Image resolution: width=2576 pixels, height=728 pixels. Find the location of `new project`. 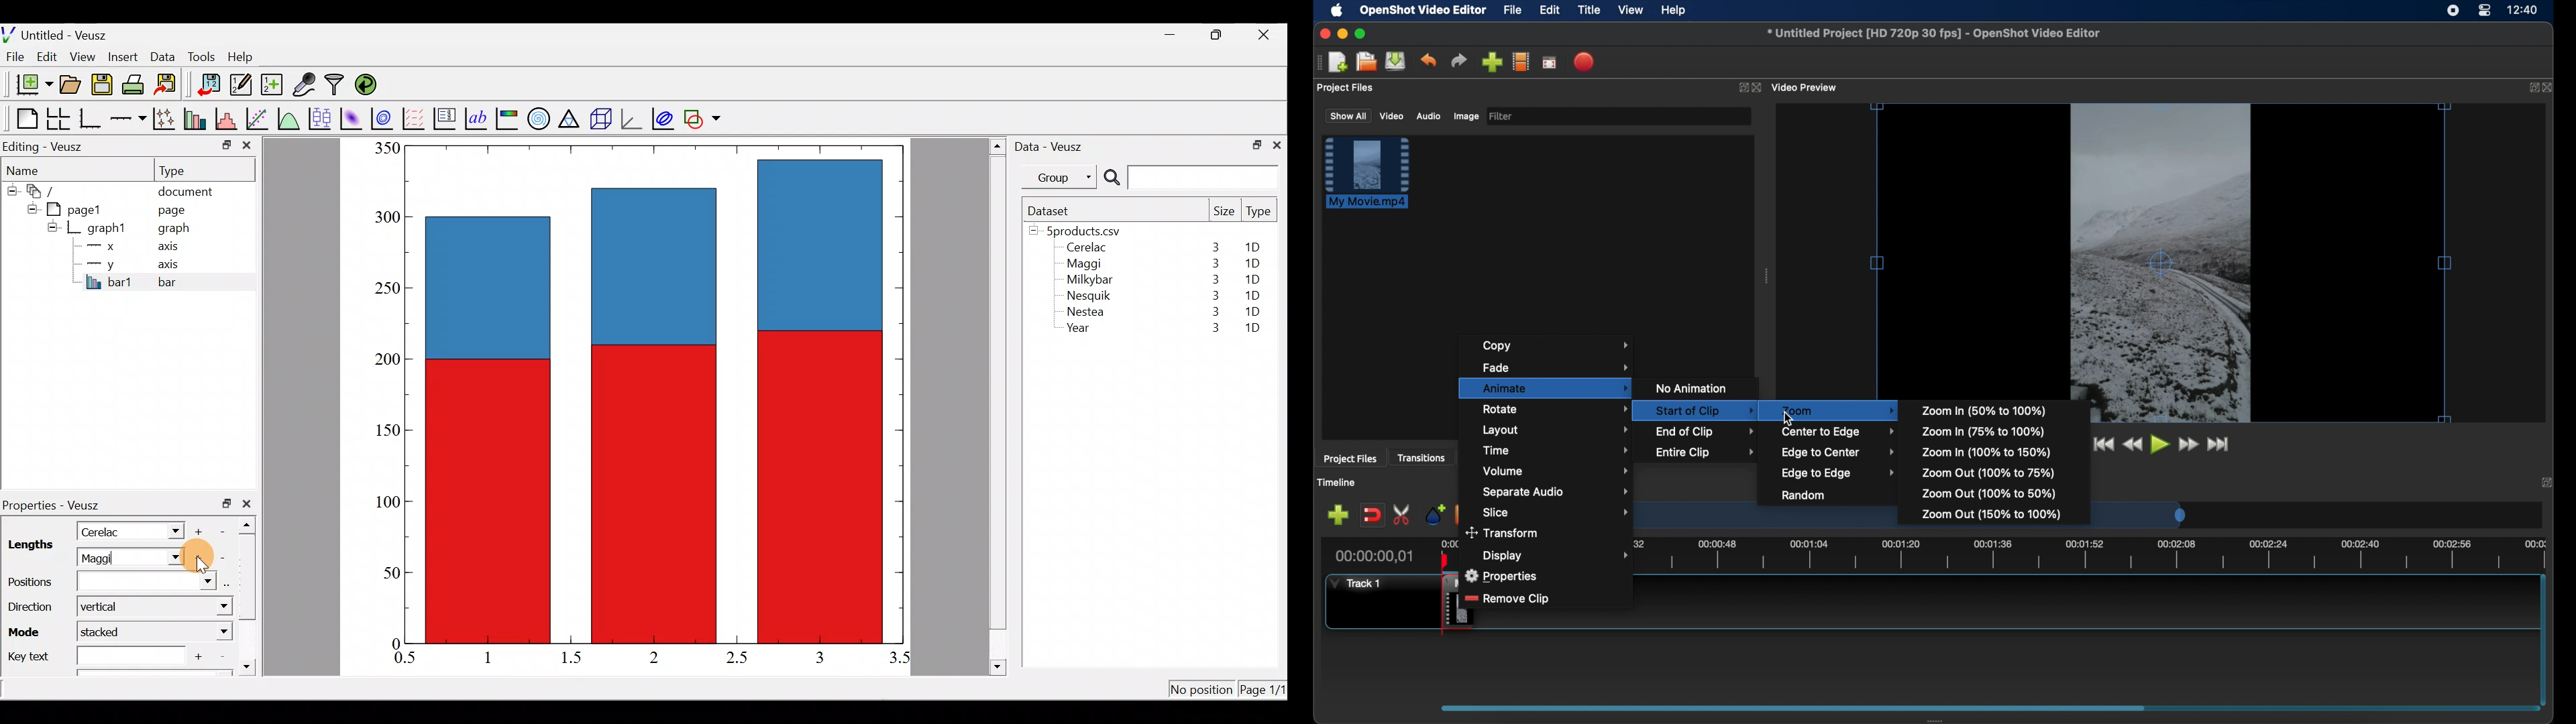

new project is located at coordinates (1338, 62).